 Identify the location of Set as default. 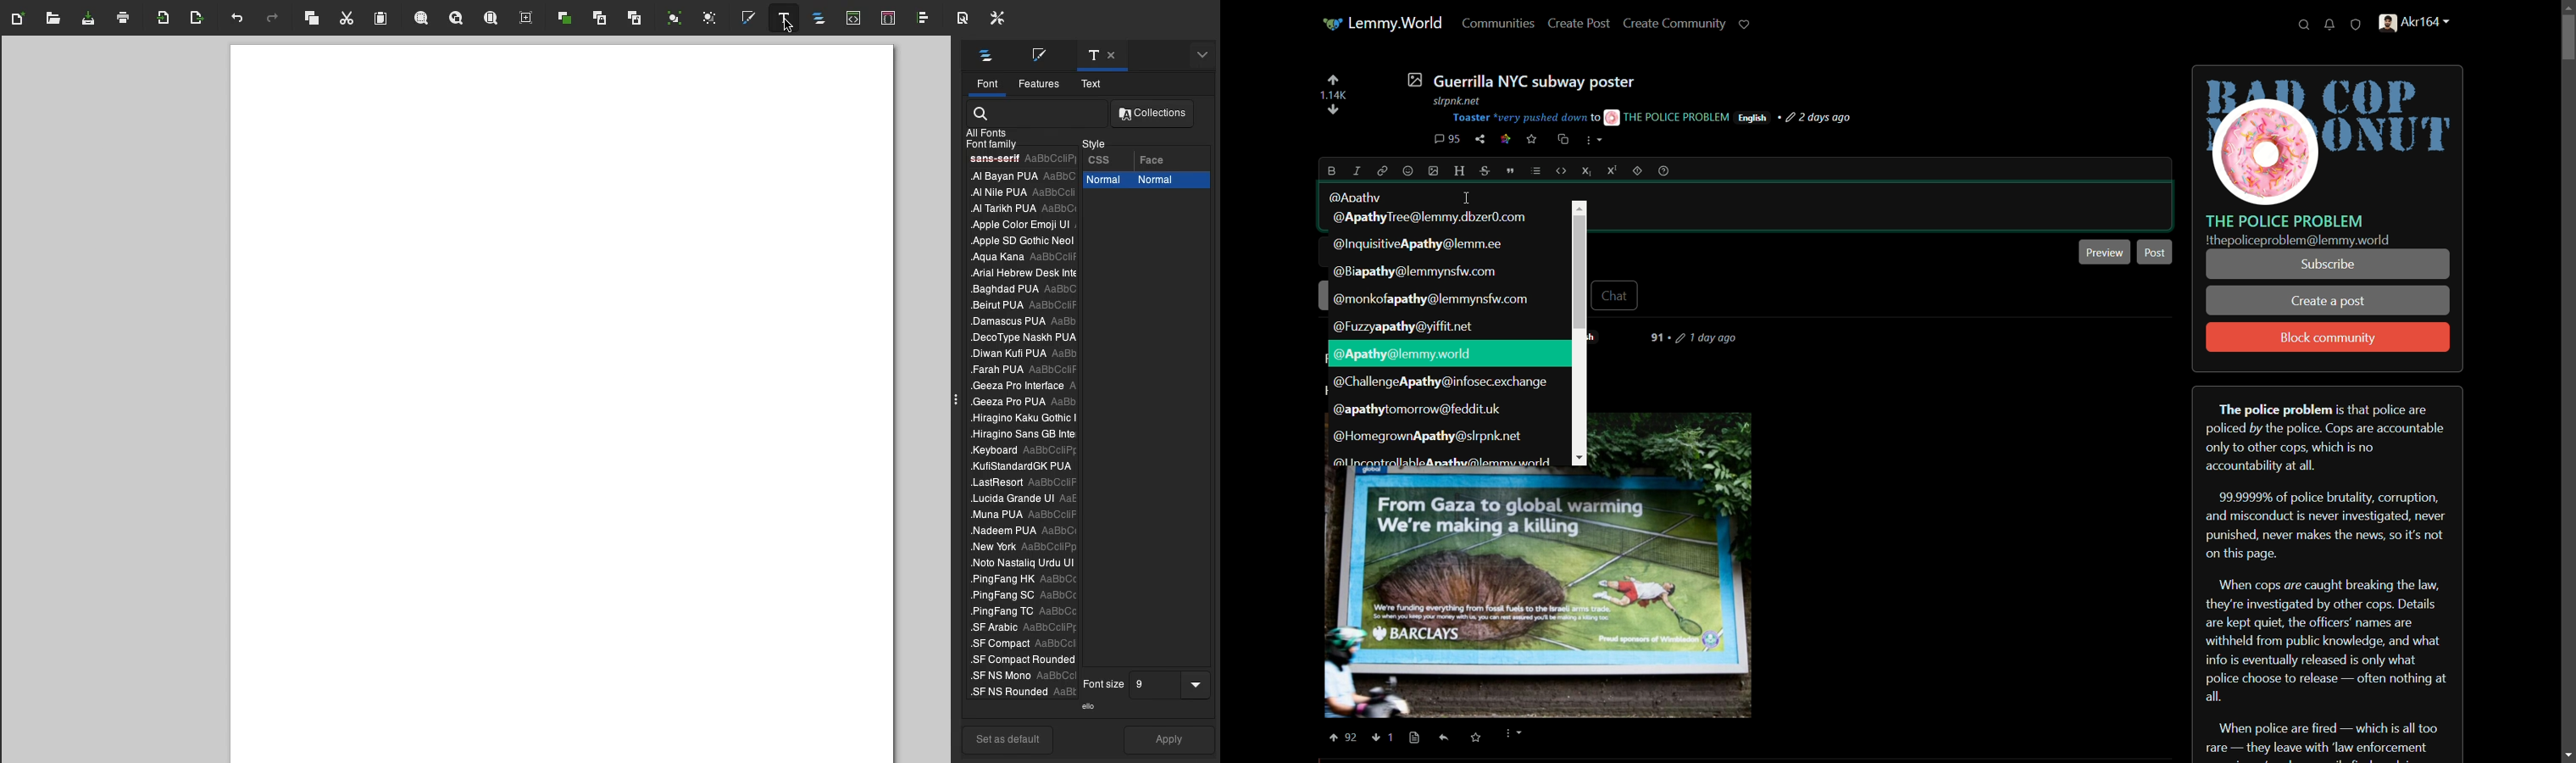
(1008, 739).